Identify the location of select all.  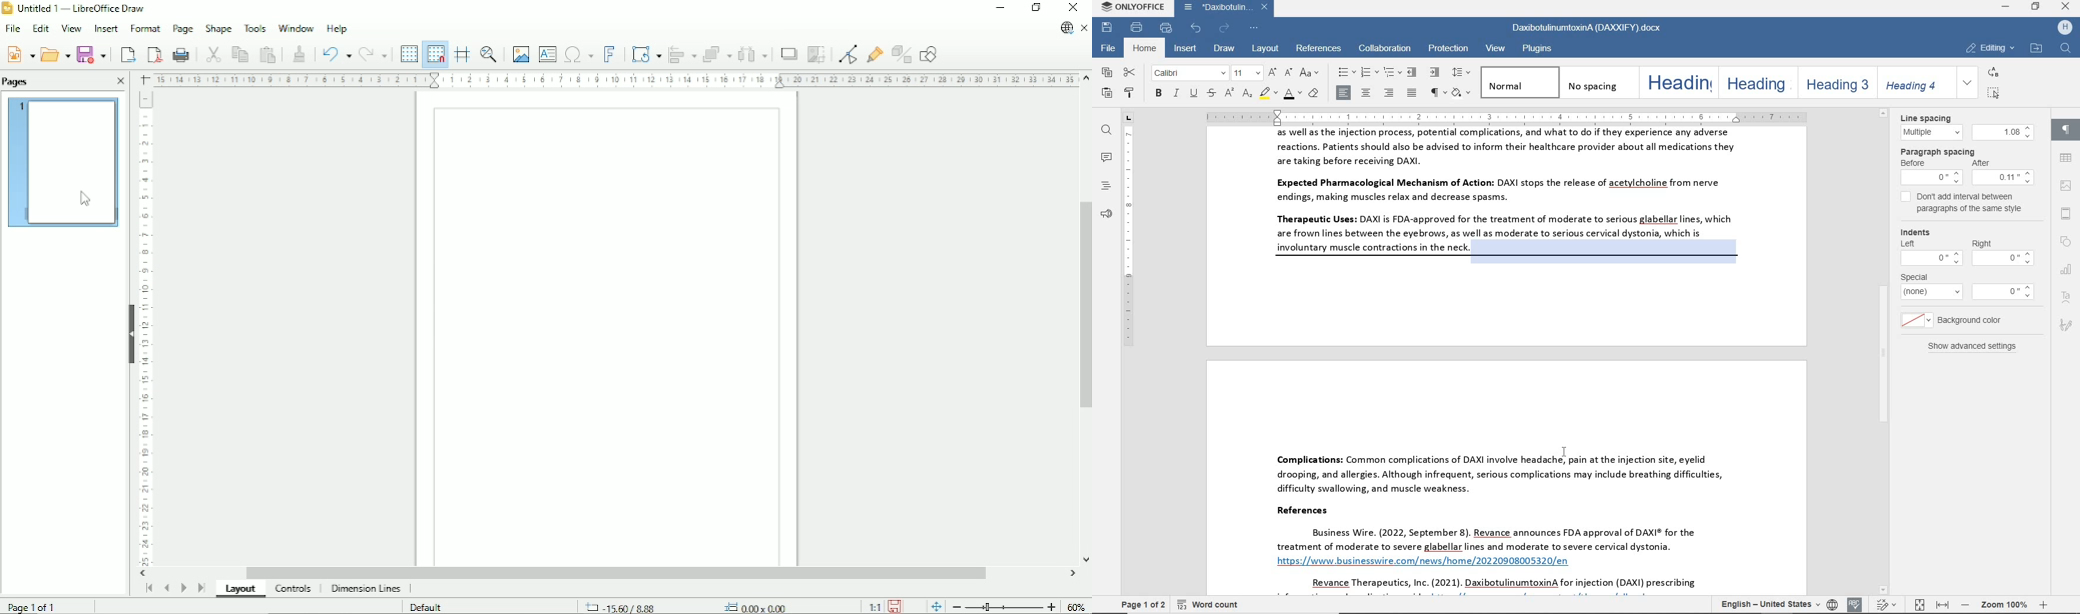
(1994, 92).